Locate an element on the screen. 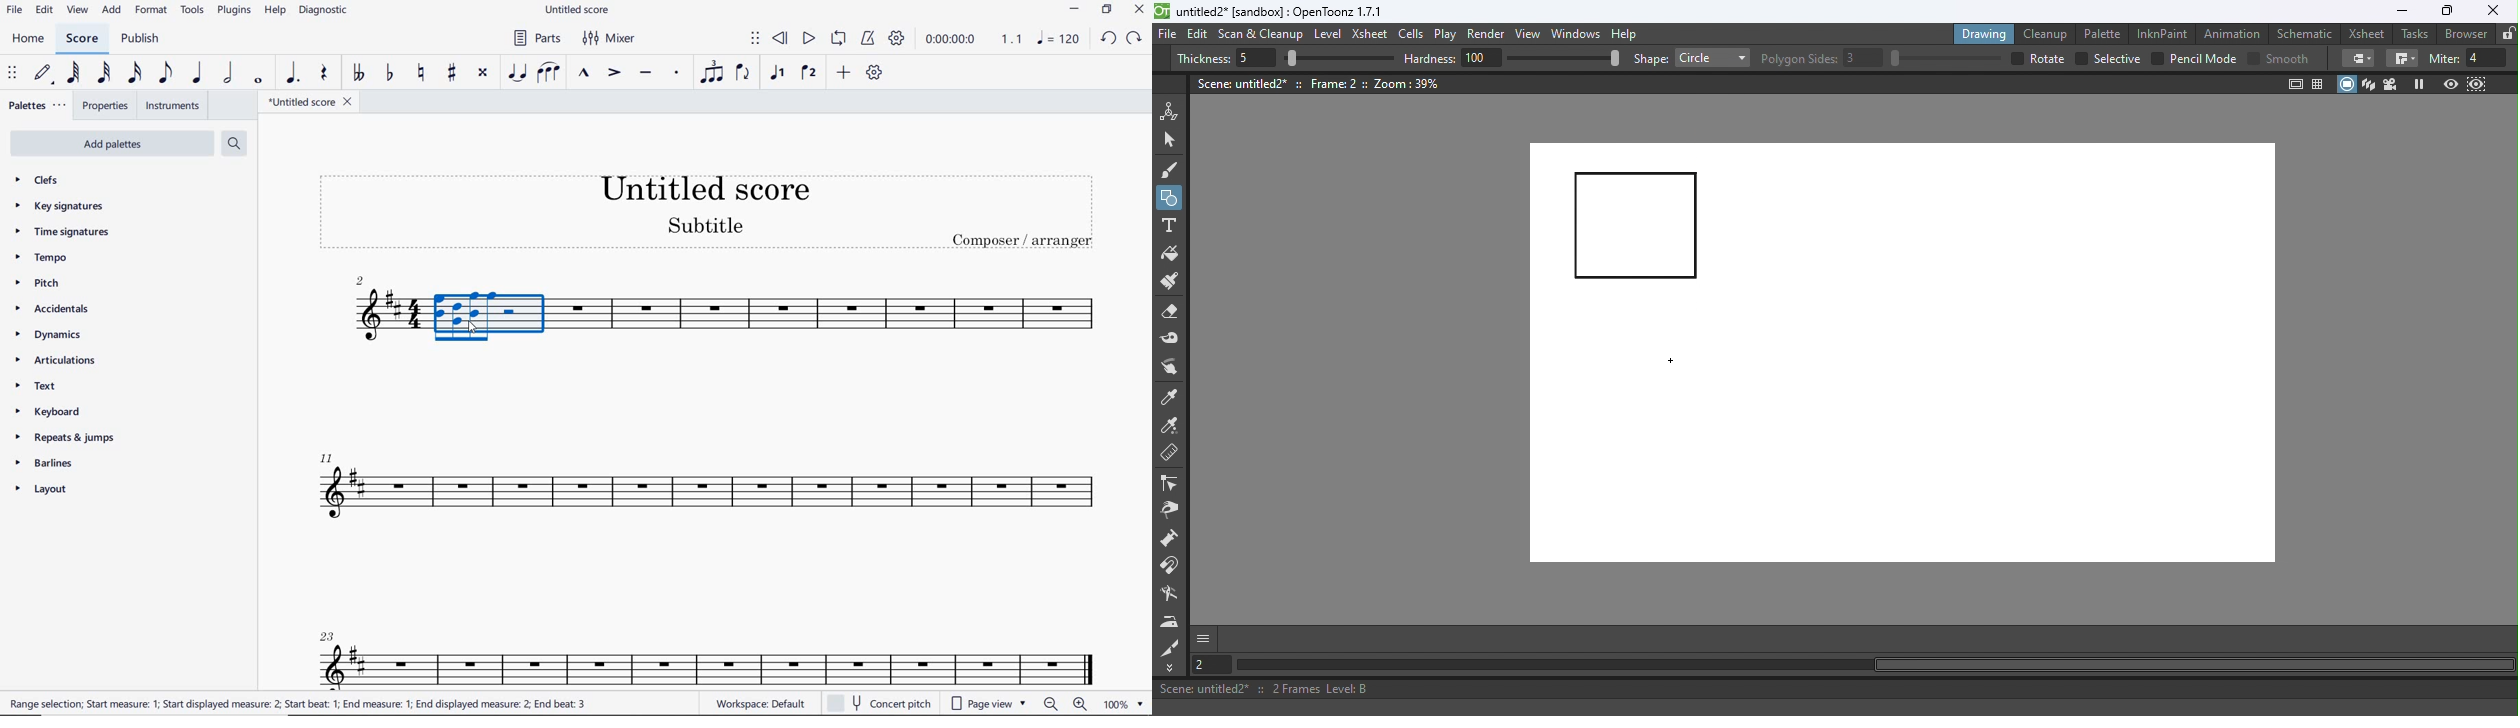 This screenshot has width=2520, height=728. MINIMIZE is located at coordinates (1075, 11).